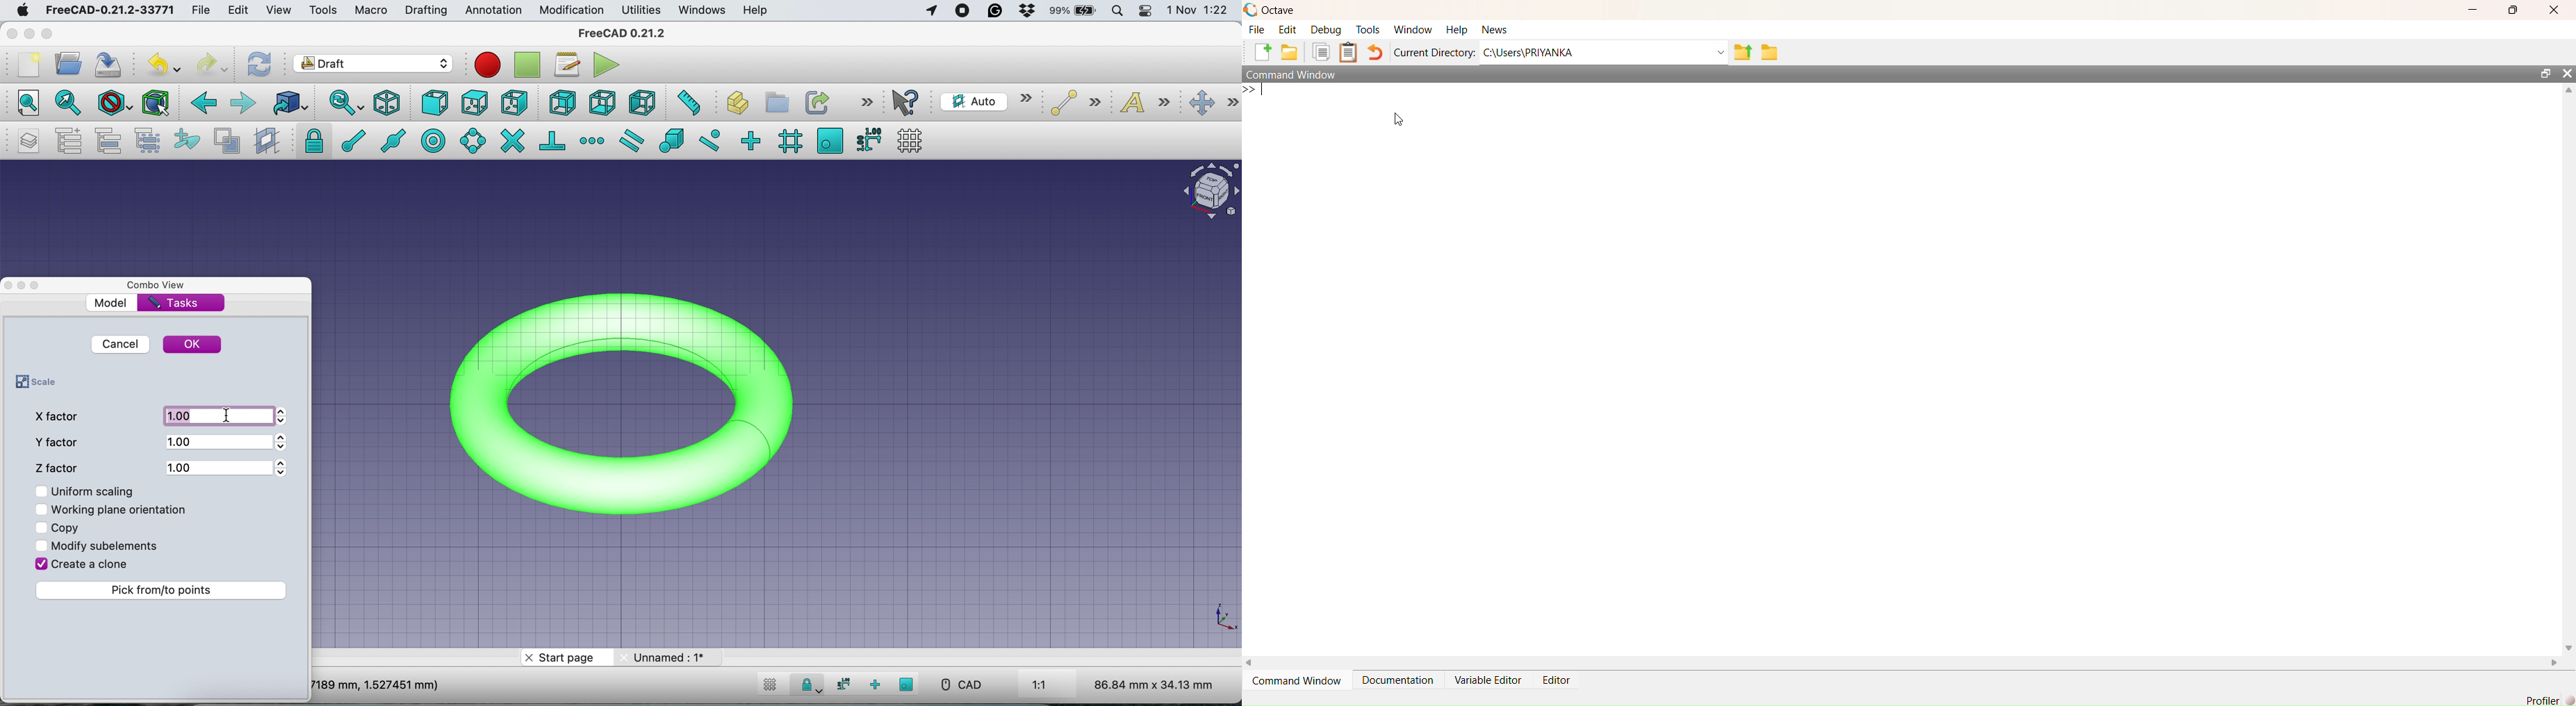  I want to click on y factor, so click(60, 442).